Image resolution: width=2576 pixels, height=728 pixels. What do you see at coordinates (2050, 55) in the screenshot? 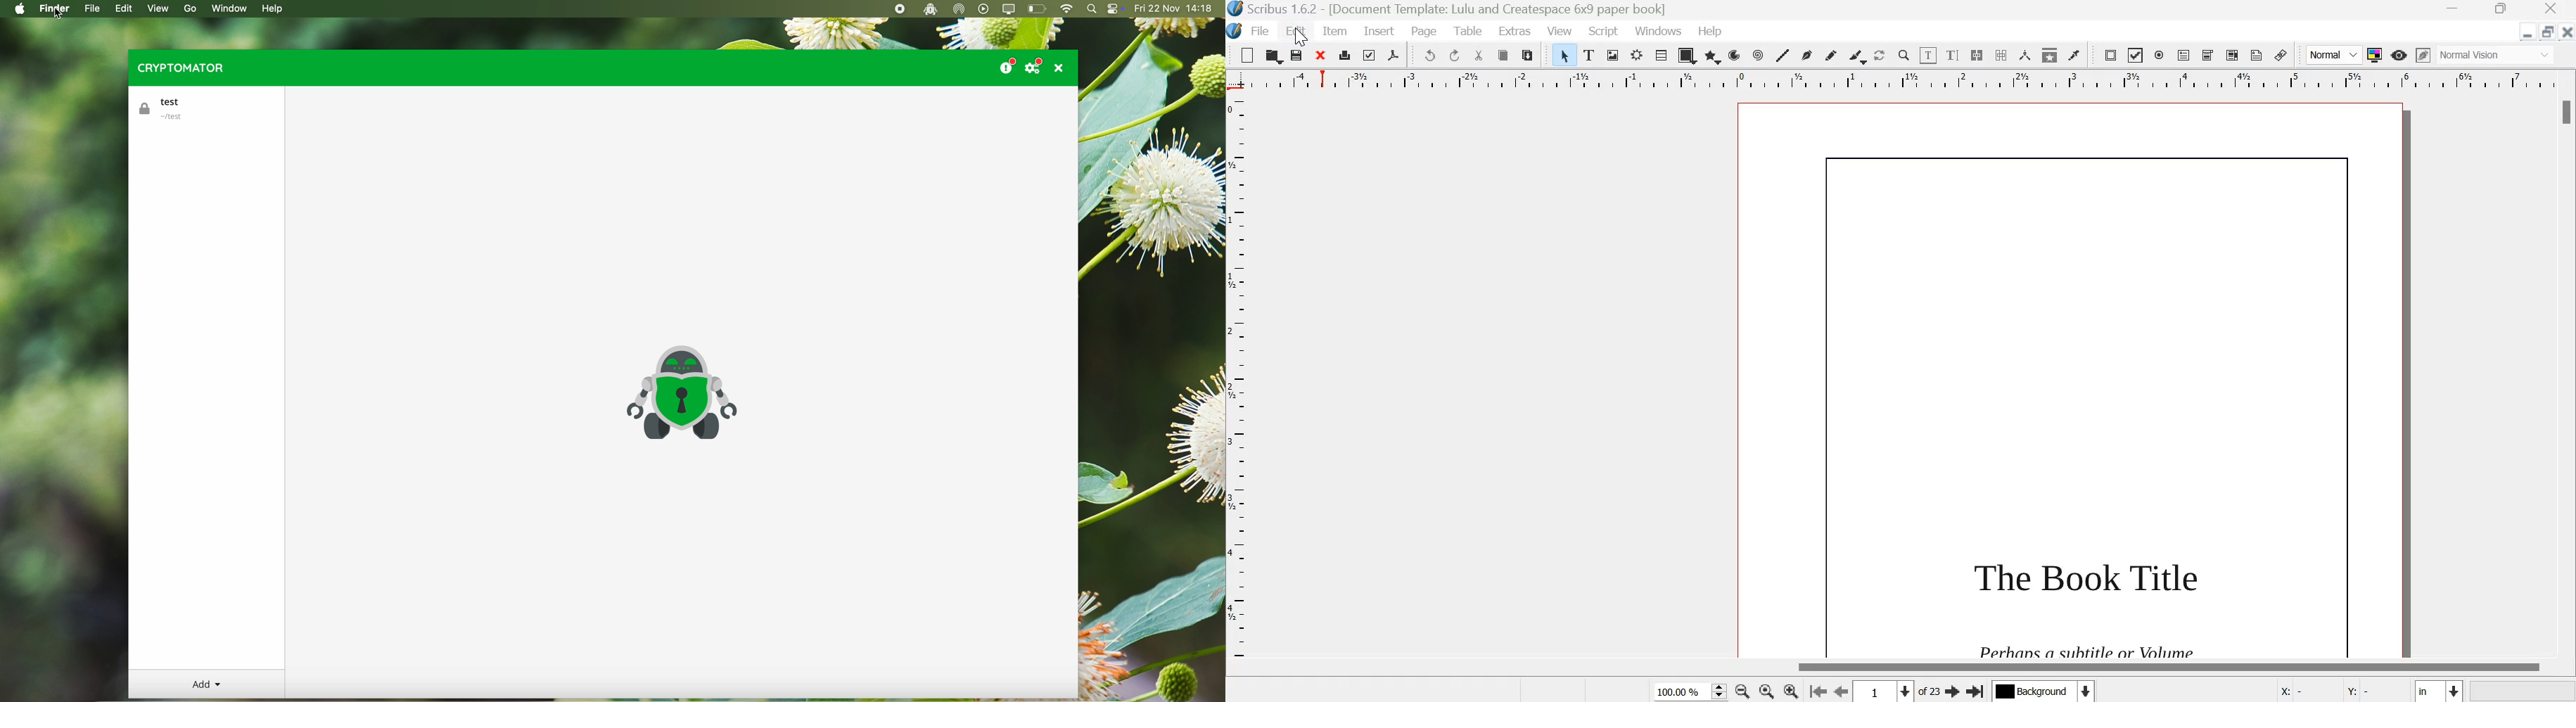
I see `Copy item properties` at bounding box center [2050, 55].